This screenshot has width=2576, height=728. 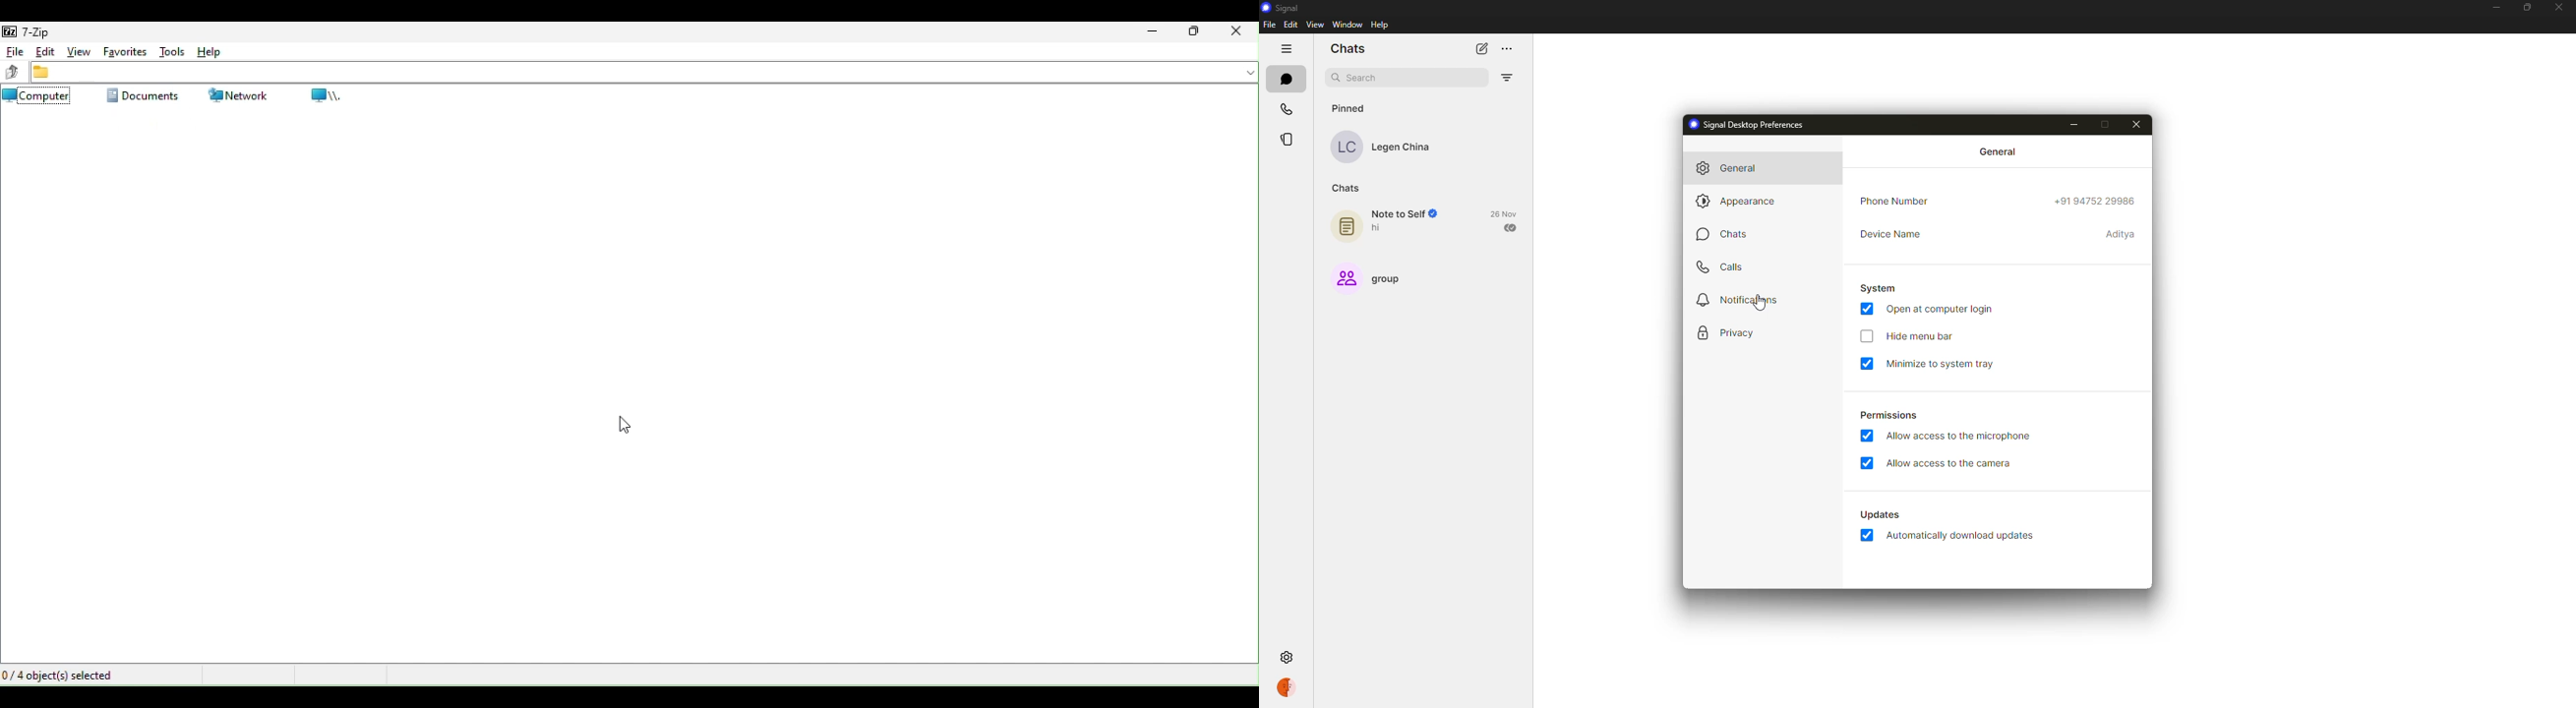 What do you see at coordinates (172, 52) in the screenshot?
I see `Tools` at bounding box center [172, 52].